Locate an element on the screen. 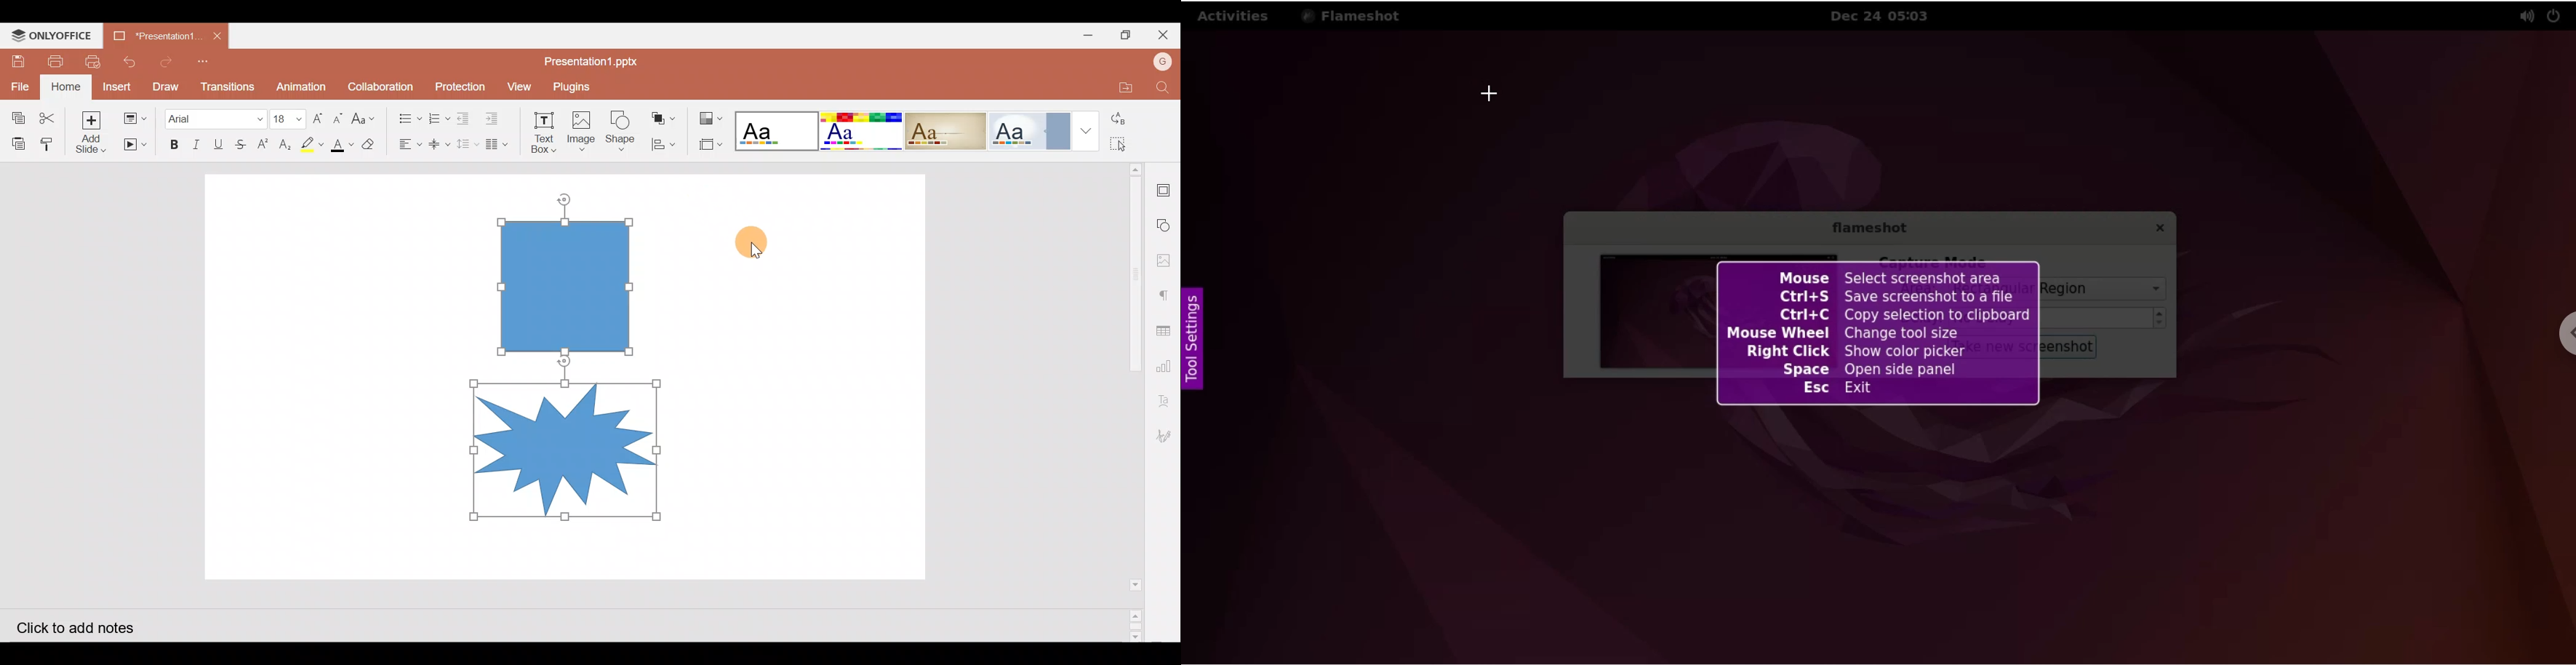 The height and width of the screenshot is (672, 2576). Line spacing is located at coordinates (468, 145).